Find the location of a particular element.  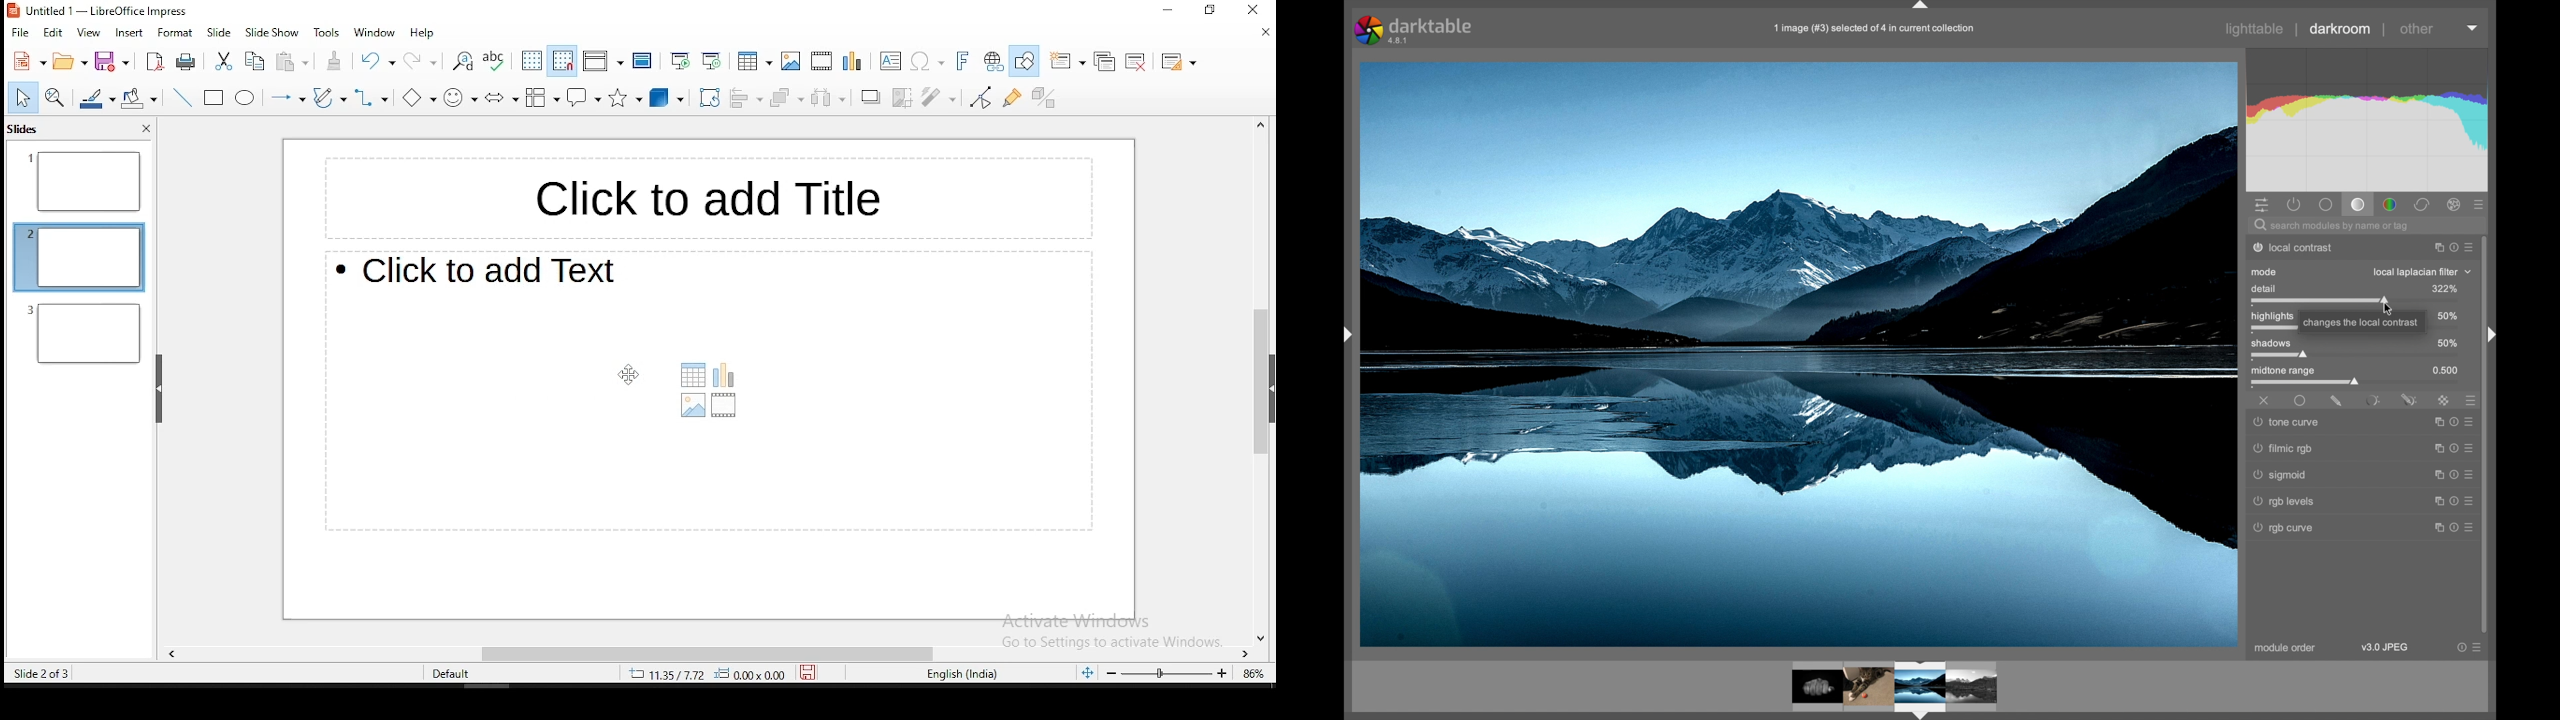

correct is located at coordinates (2421, 205).